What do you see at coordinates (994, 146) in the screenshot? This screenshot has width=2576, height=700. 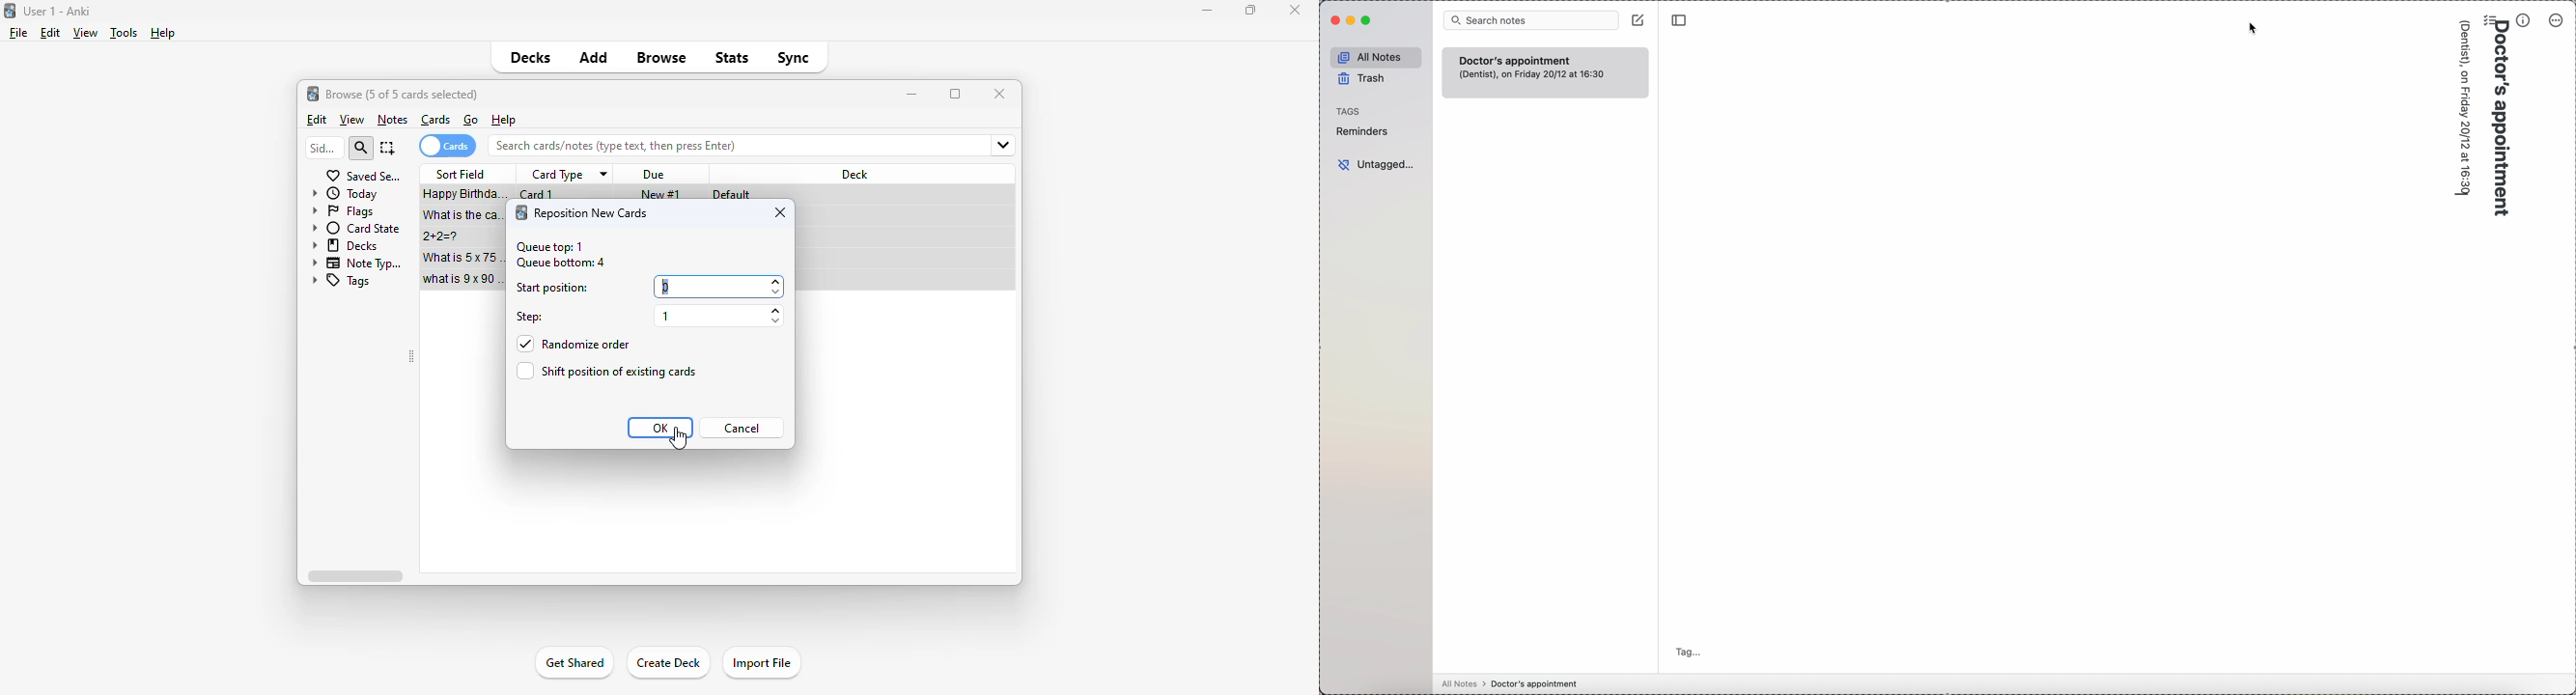 I see `fields` at bounding box center [994, 146].